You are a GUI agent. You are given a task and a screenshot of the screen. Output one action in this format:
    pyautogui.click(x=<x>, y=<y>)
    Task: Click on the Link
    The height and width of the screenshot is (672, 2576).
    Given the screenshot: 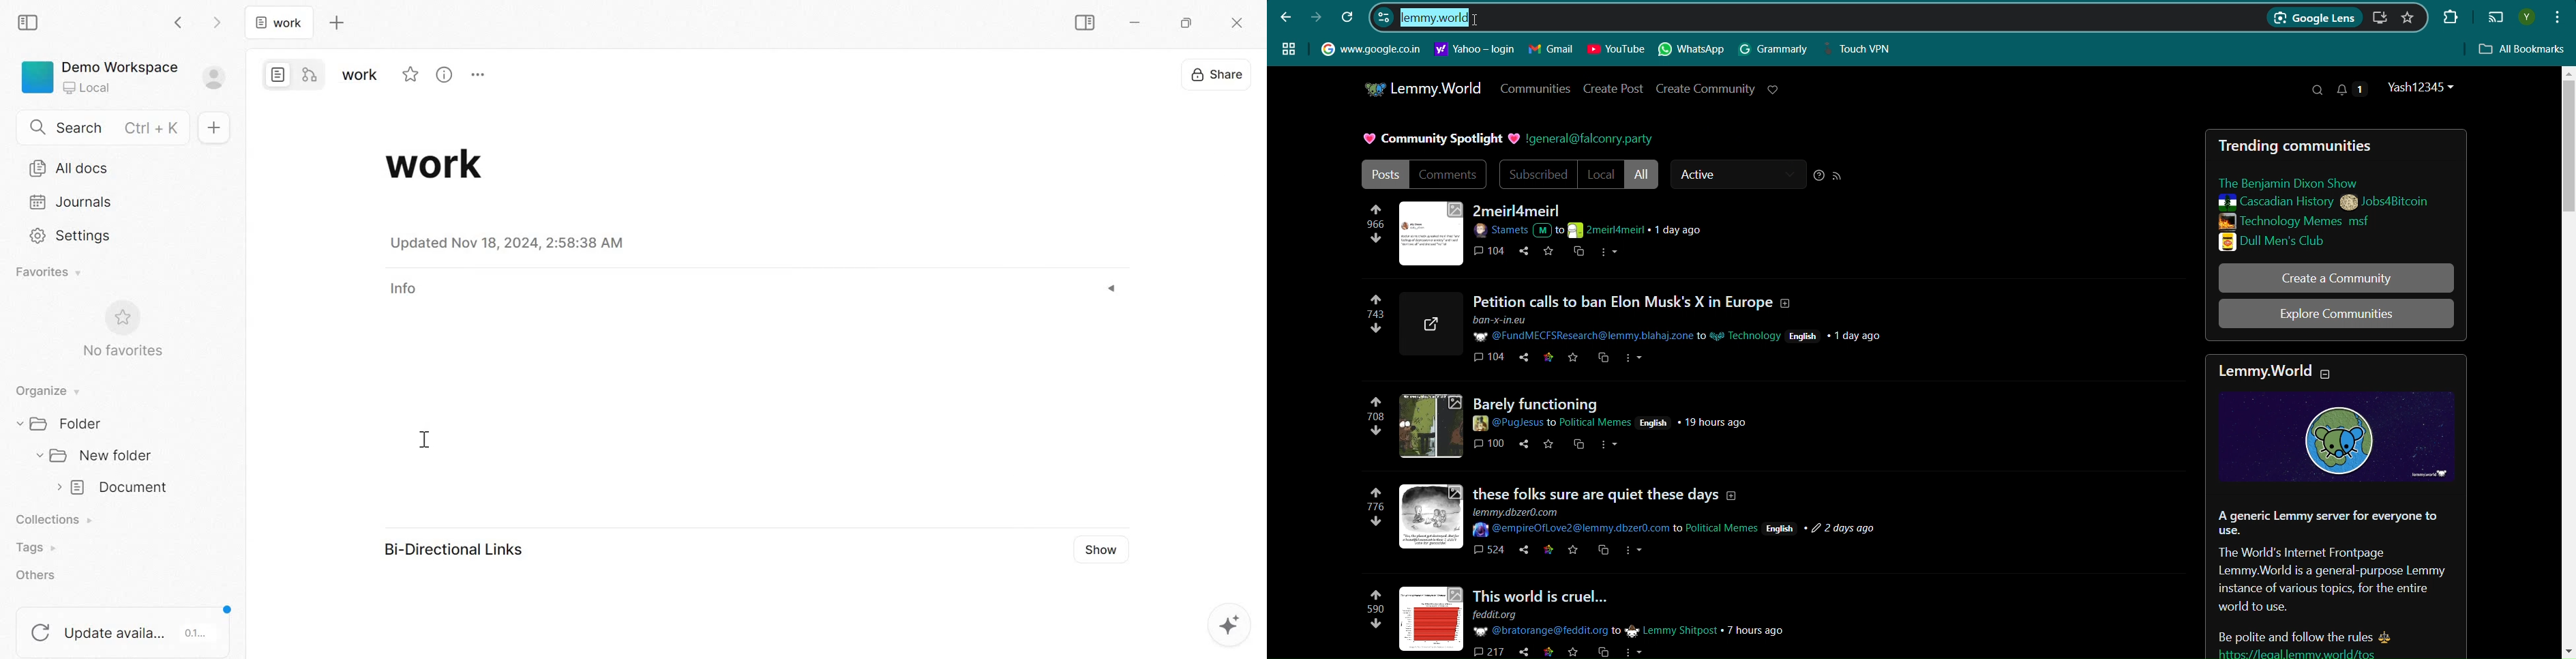 What is the action you would take?
    pyautogui.click(x=2329, y=652)
    